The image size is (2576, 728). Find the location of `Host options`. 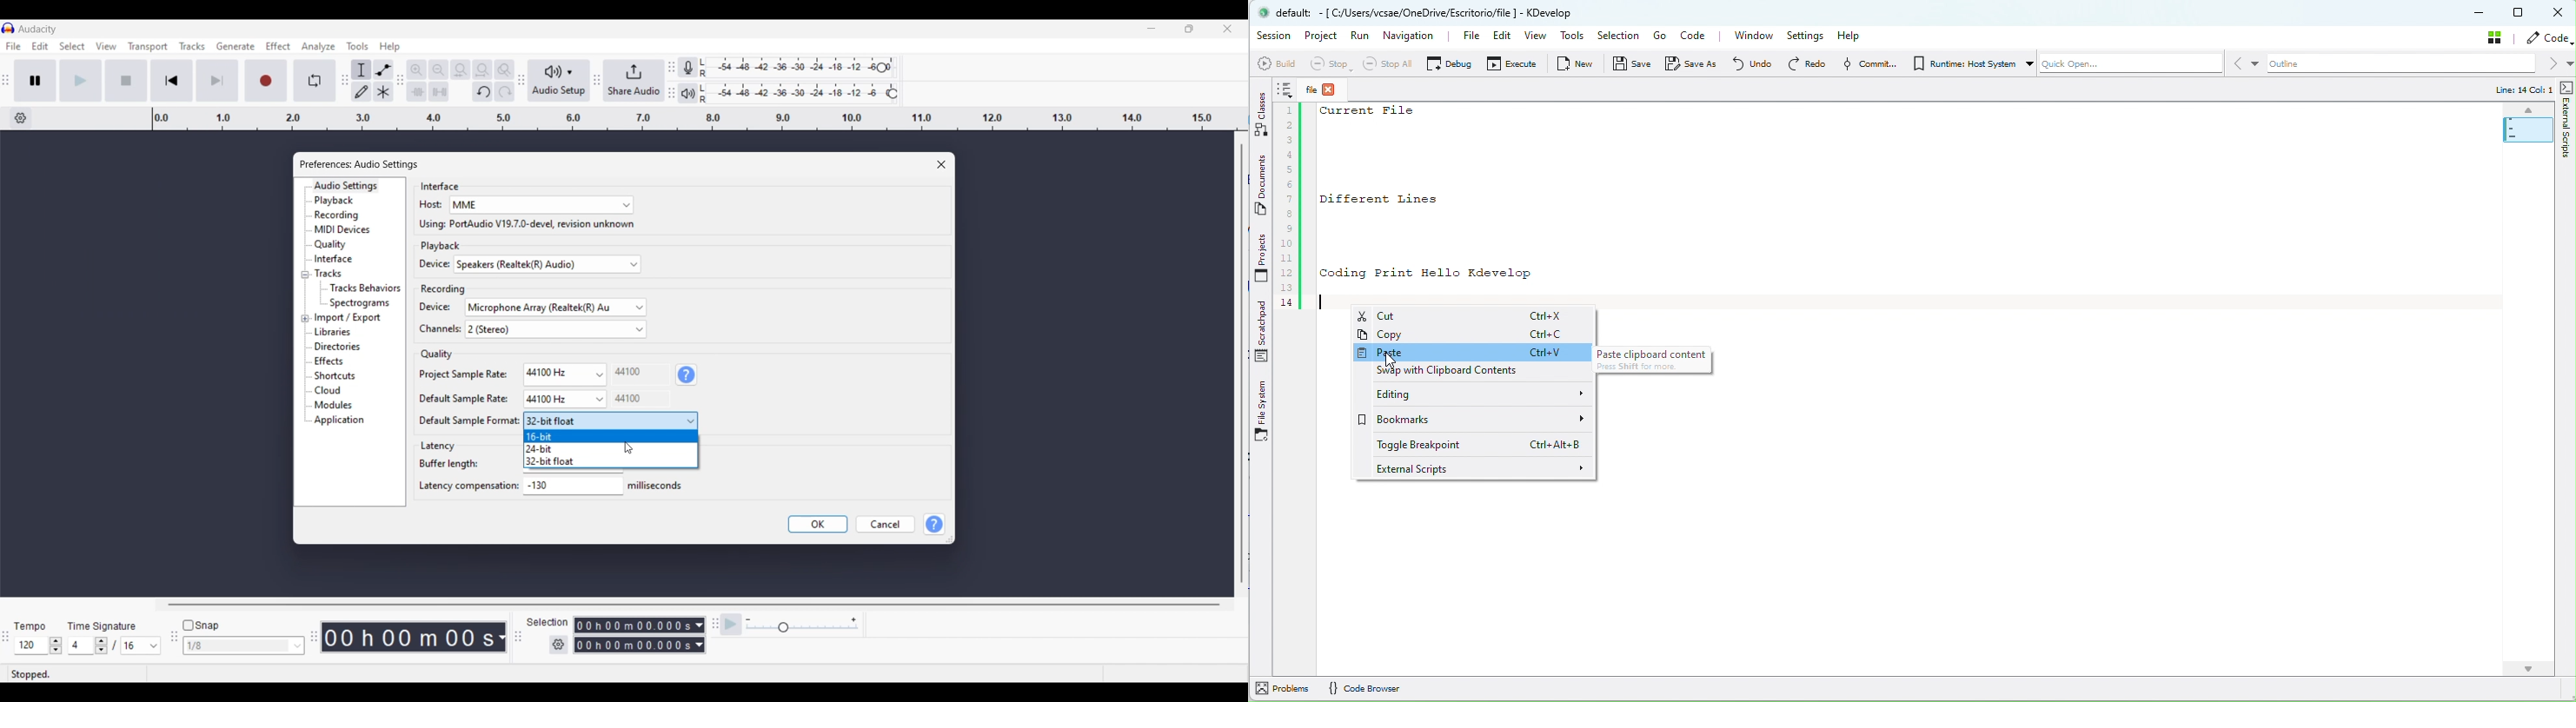

Host options is located at coordinates (542, 205).